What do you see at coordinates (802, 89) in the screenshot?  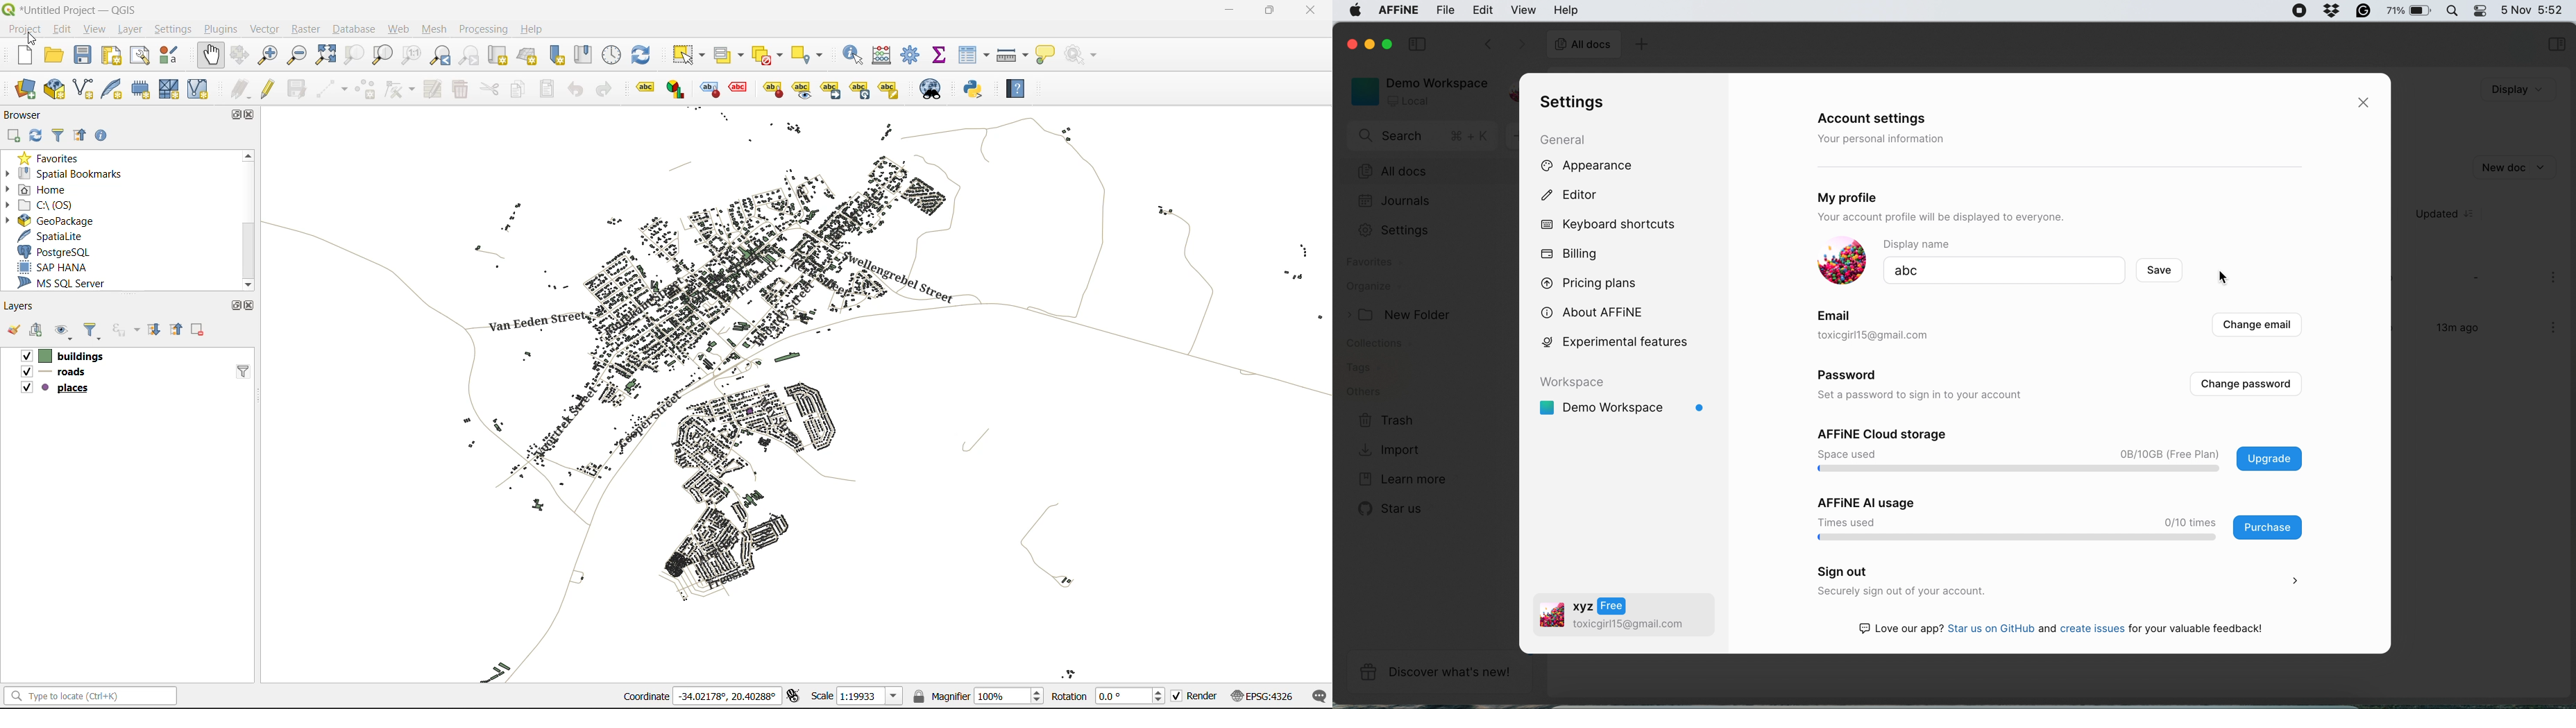 I see `Move a label, diagrams or callout ` at bounding box center [802, 89].